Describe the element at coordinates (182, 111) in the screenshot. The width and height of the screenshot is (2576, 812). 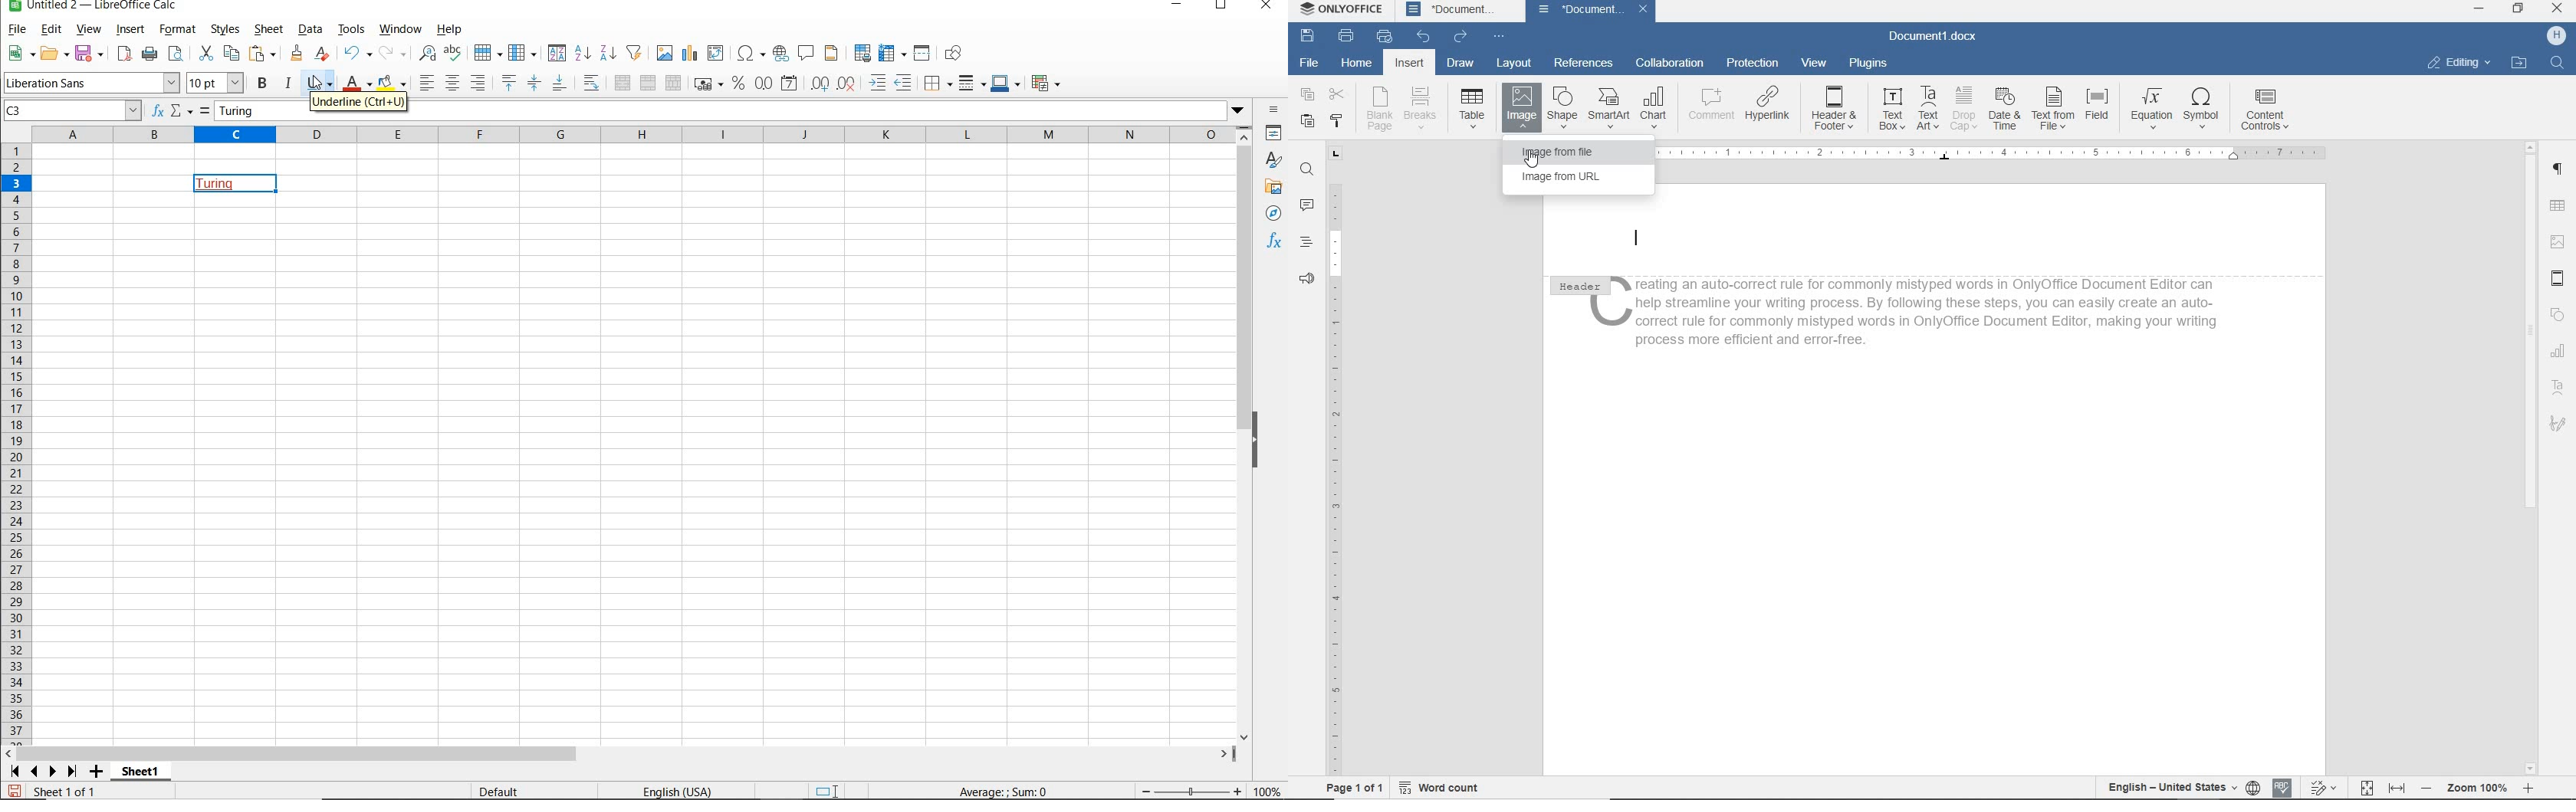
I see `SELECT FUNCTION` at that location.